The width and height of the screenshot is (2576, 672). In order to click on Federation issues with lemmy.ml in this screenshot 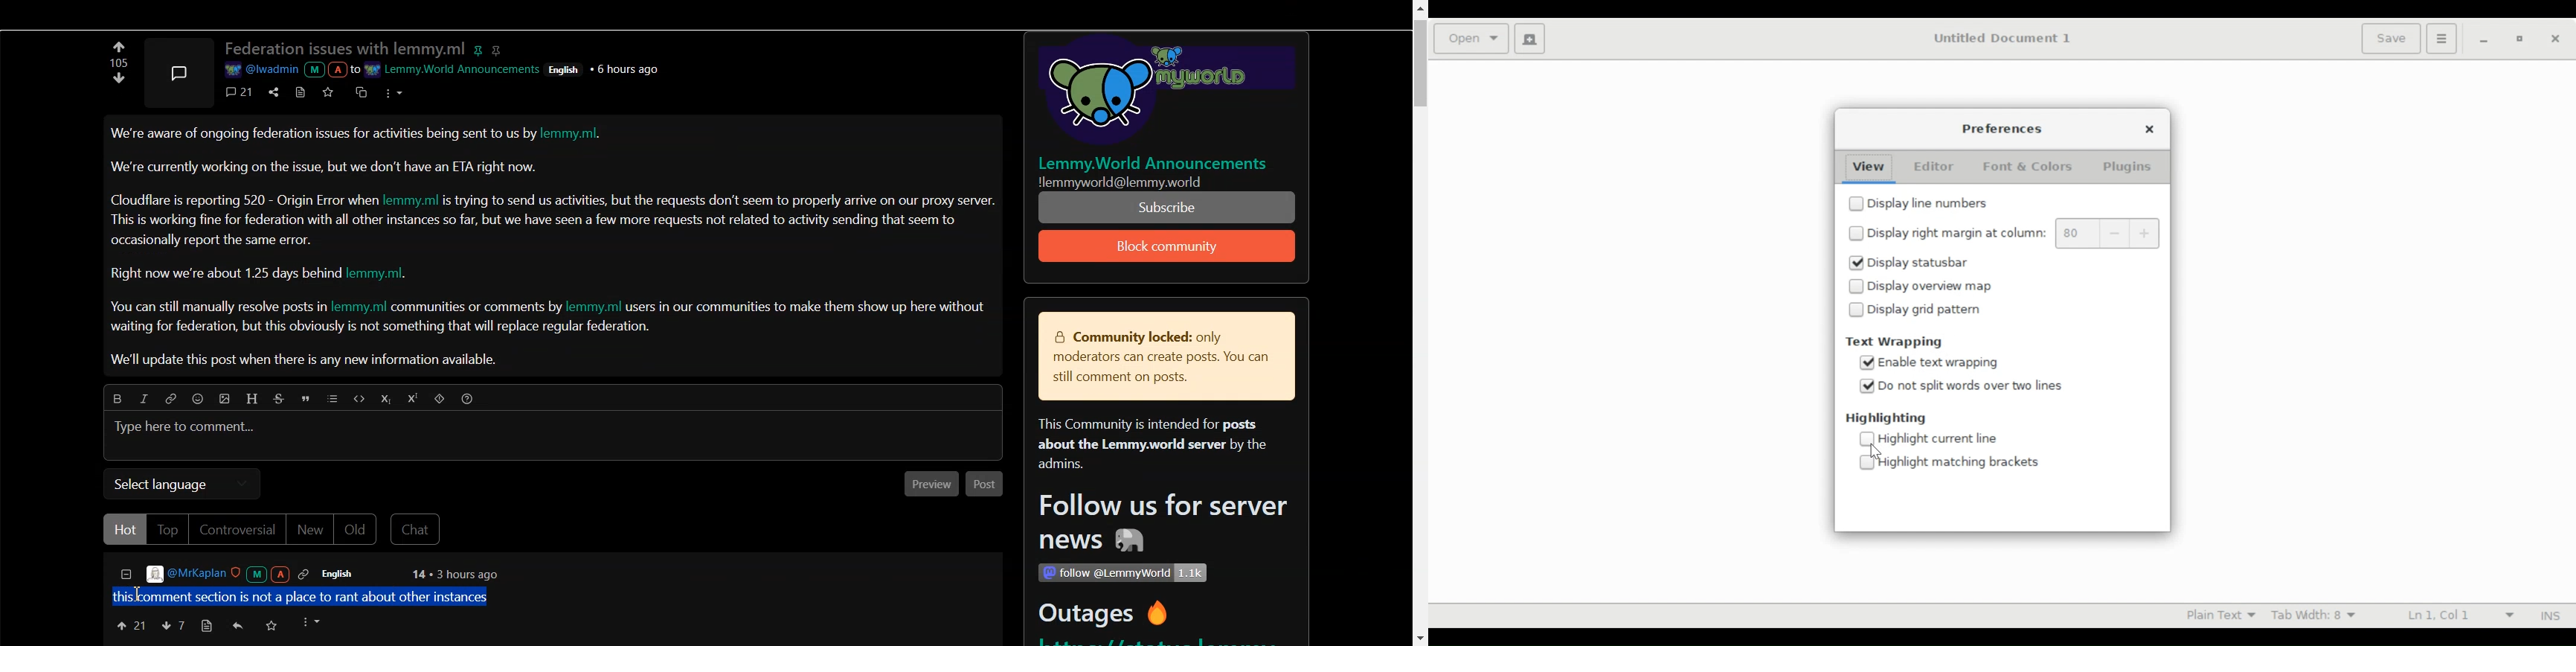, I will do `click(345, 49)`.